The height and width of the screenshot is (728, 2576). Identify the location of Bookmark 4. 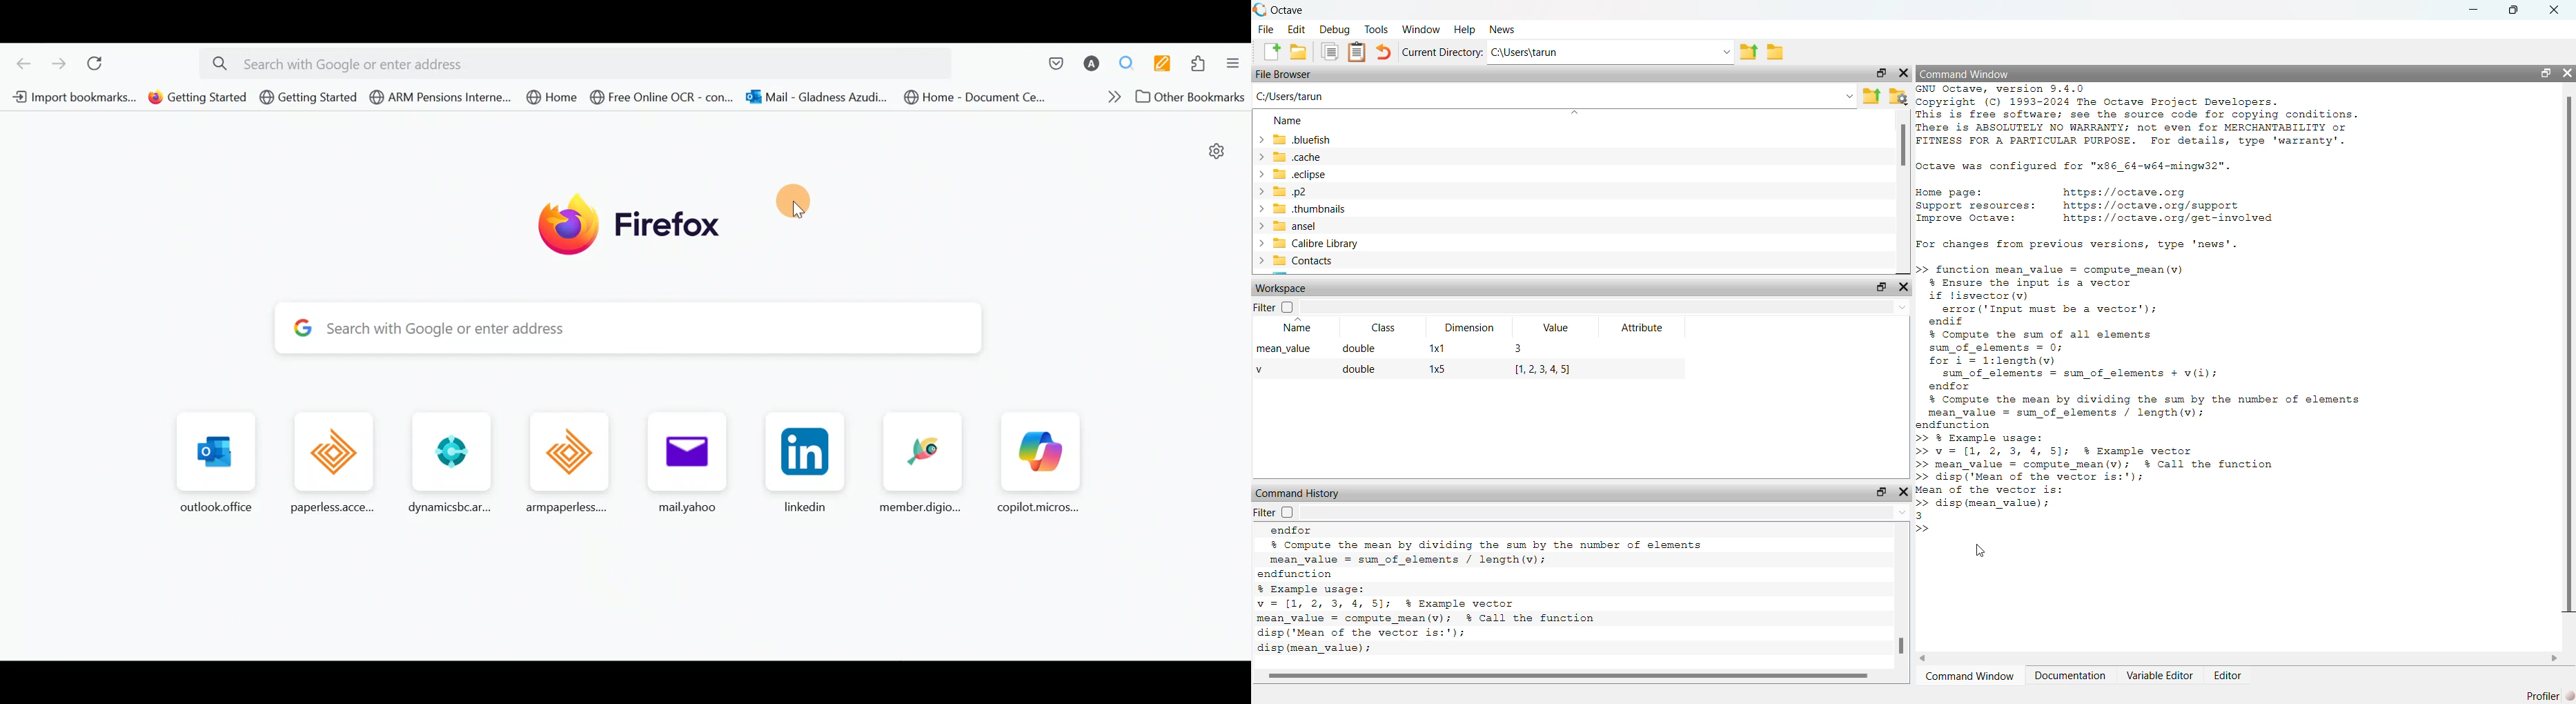
(440, 97).